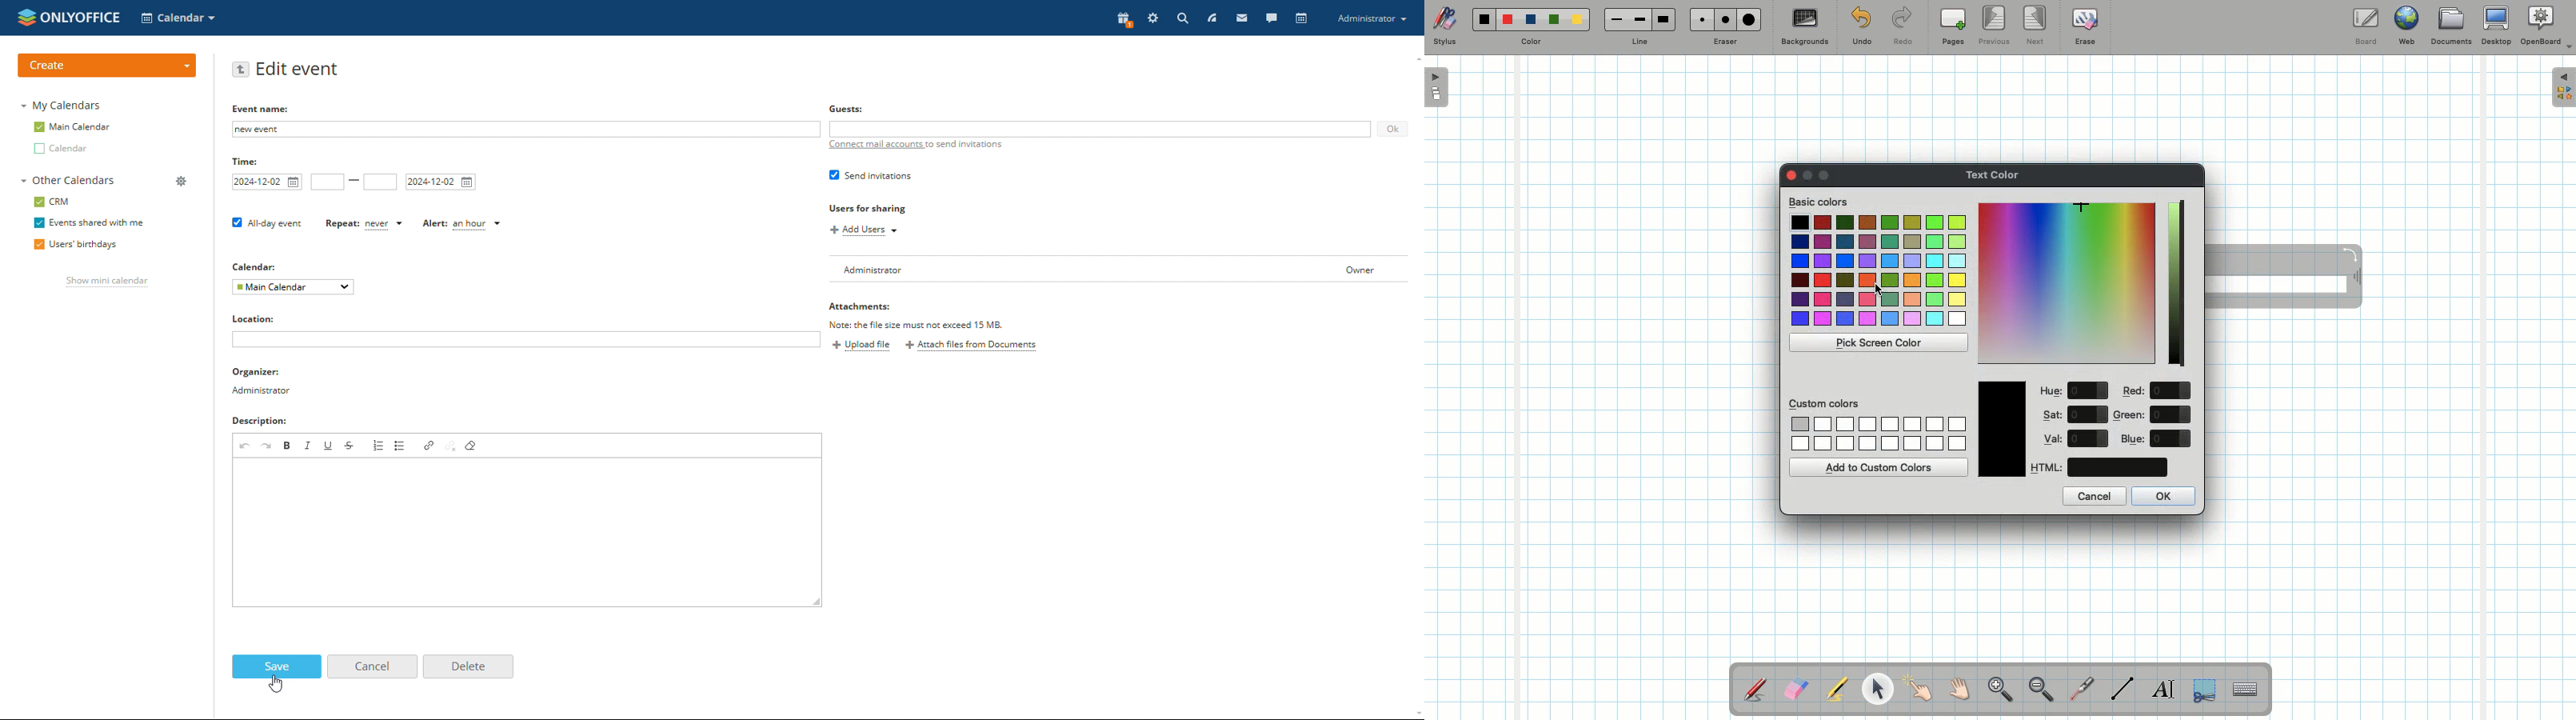 This screenshot has width=2576, height=728. What do you see at coordinates (2203, 688) in the screenshot?
I see `Selection` at bounding box center [2203, 688].